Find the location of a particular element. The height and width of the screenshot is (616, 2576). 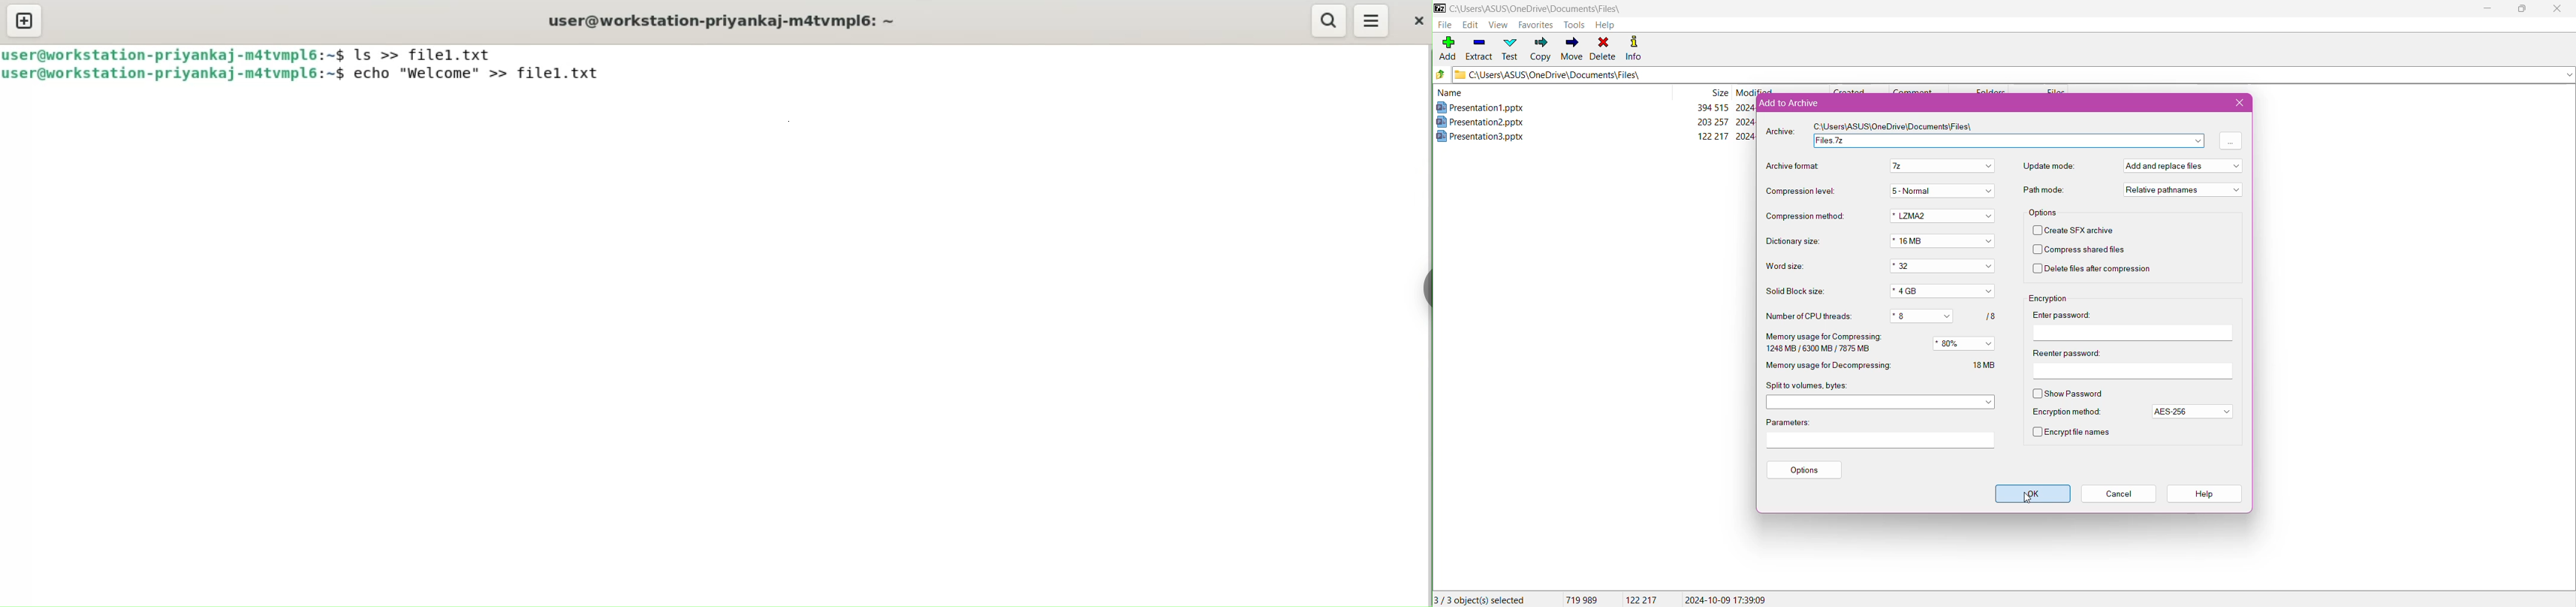

Help is located at coordinates (1605, 25).